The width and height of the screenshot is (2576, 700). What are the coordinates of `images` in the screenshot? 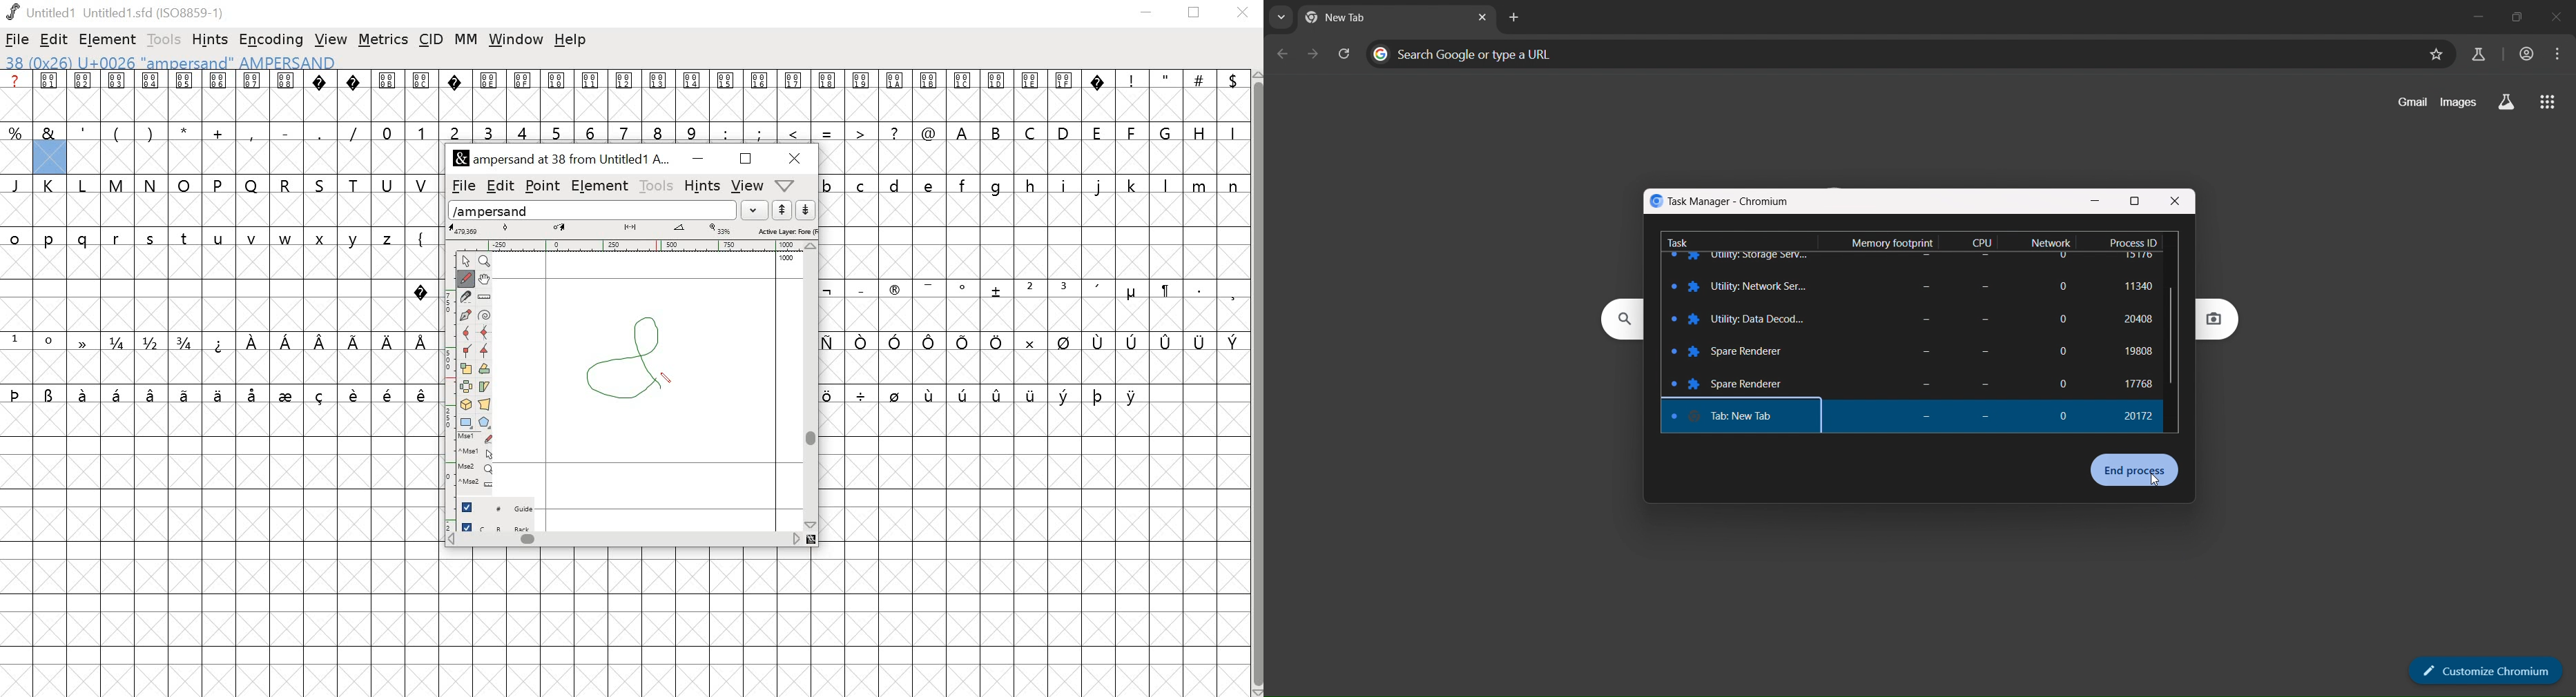 It's located at (2459, 102).